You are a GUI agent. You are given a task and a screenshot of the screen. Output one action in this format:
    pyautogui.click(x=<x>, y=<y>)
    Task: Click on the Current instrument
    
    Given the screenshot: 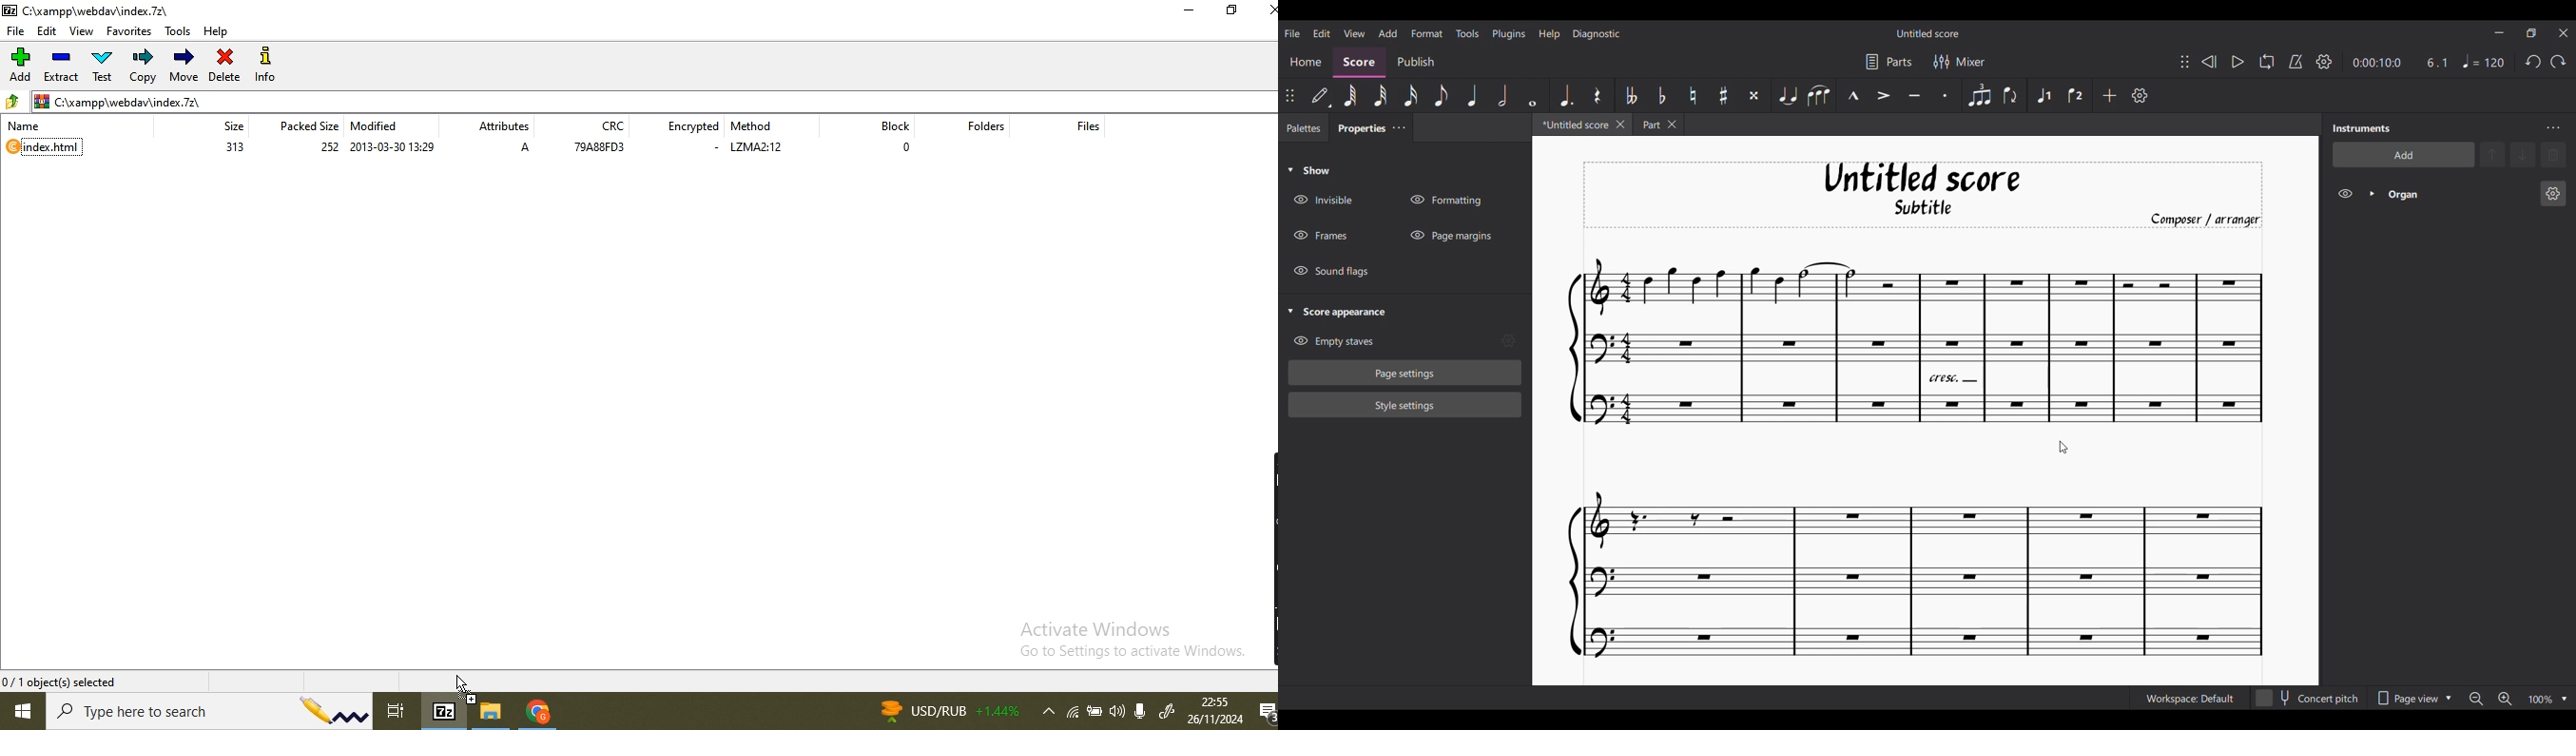 What is the action you would take?
    pyautogui.click(x=2459, y=194)
    